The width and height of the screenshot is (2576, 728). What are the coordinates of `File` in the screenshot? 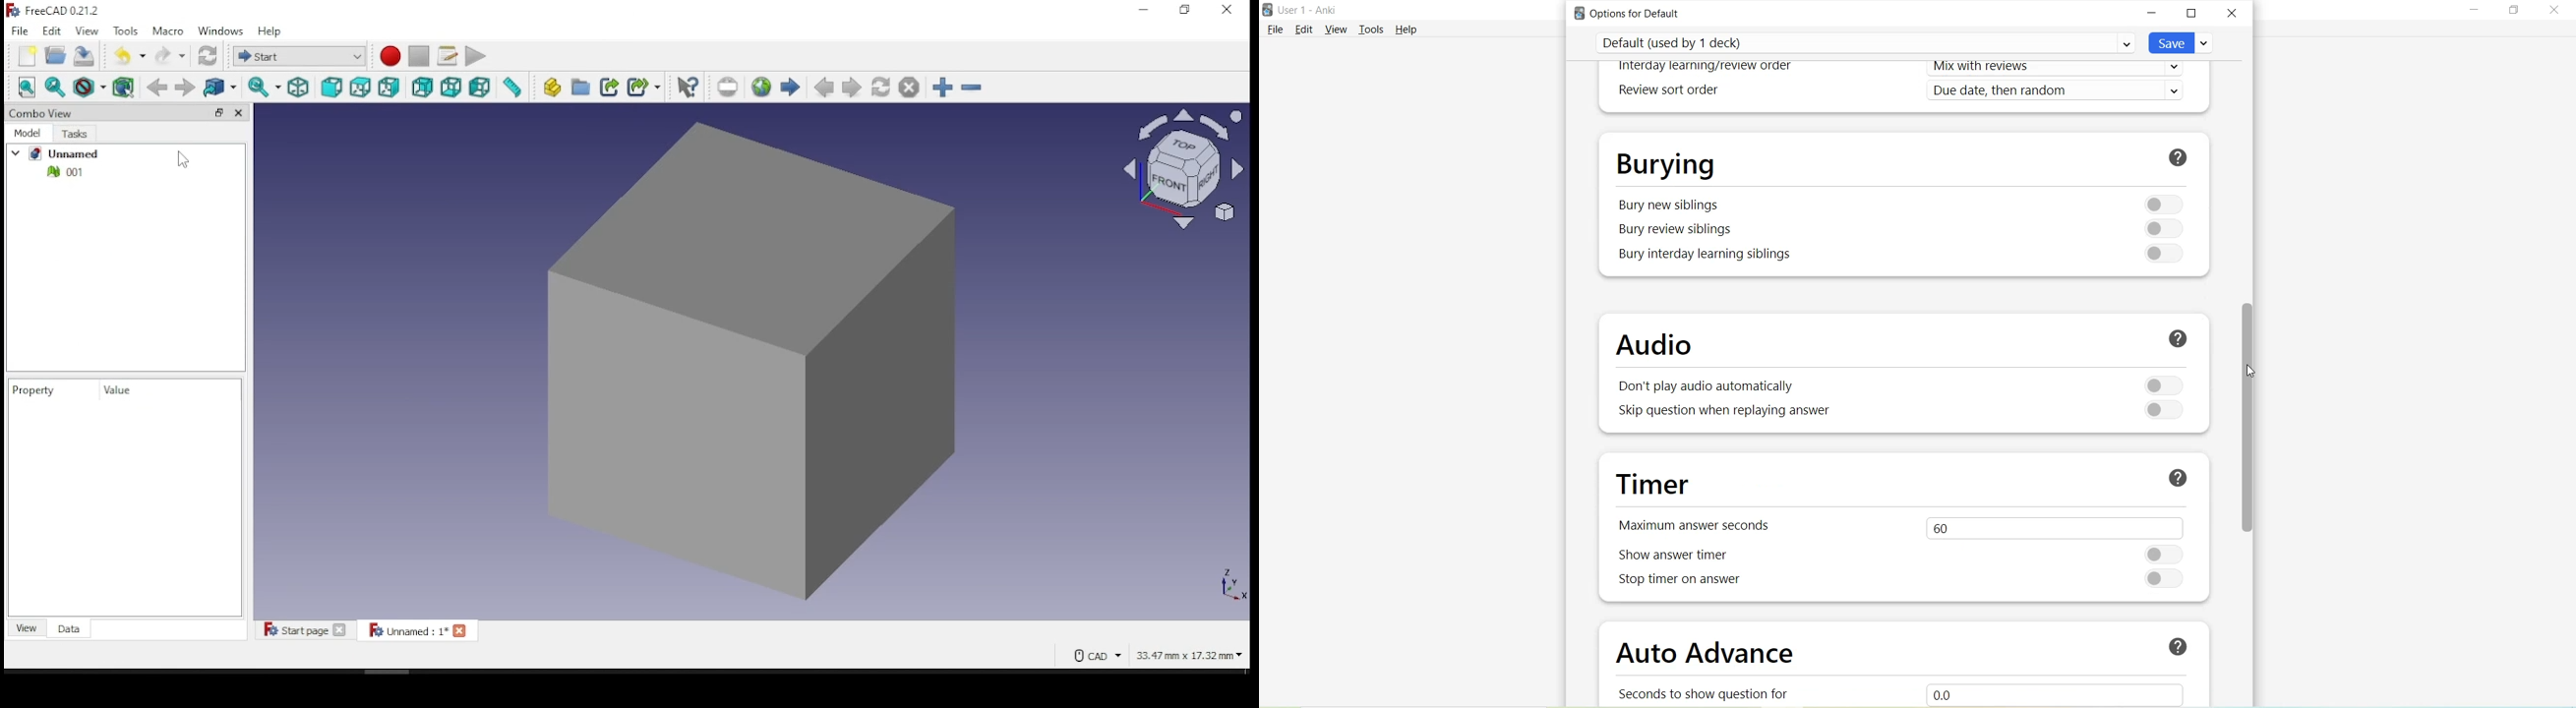 It's located at (21, 30).